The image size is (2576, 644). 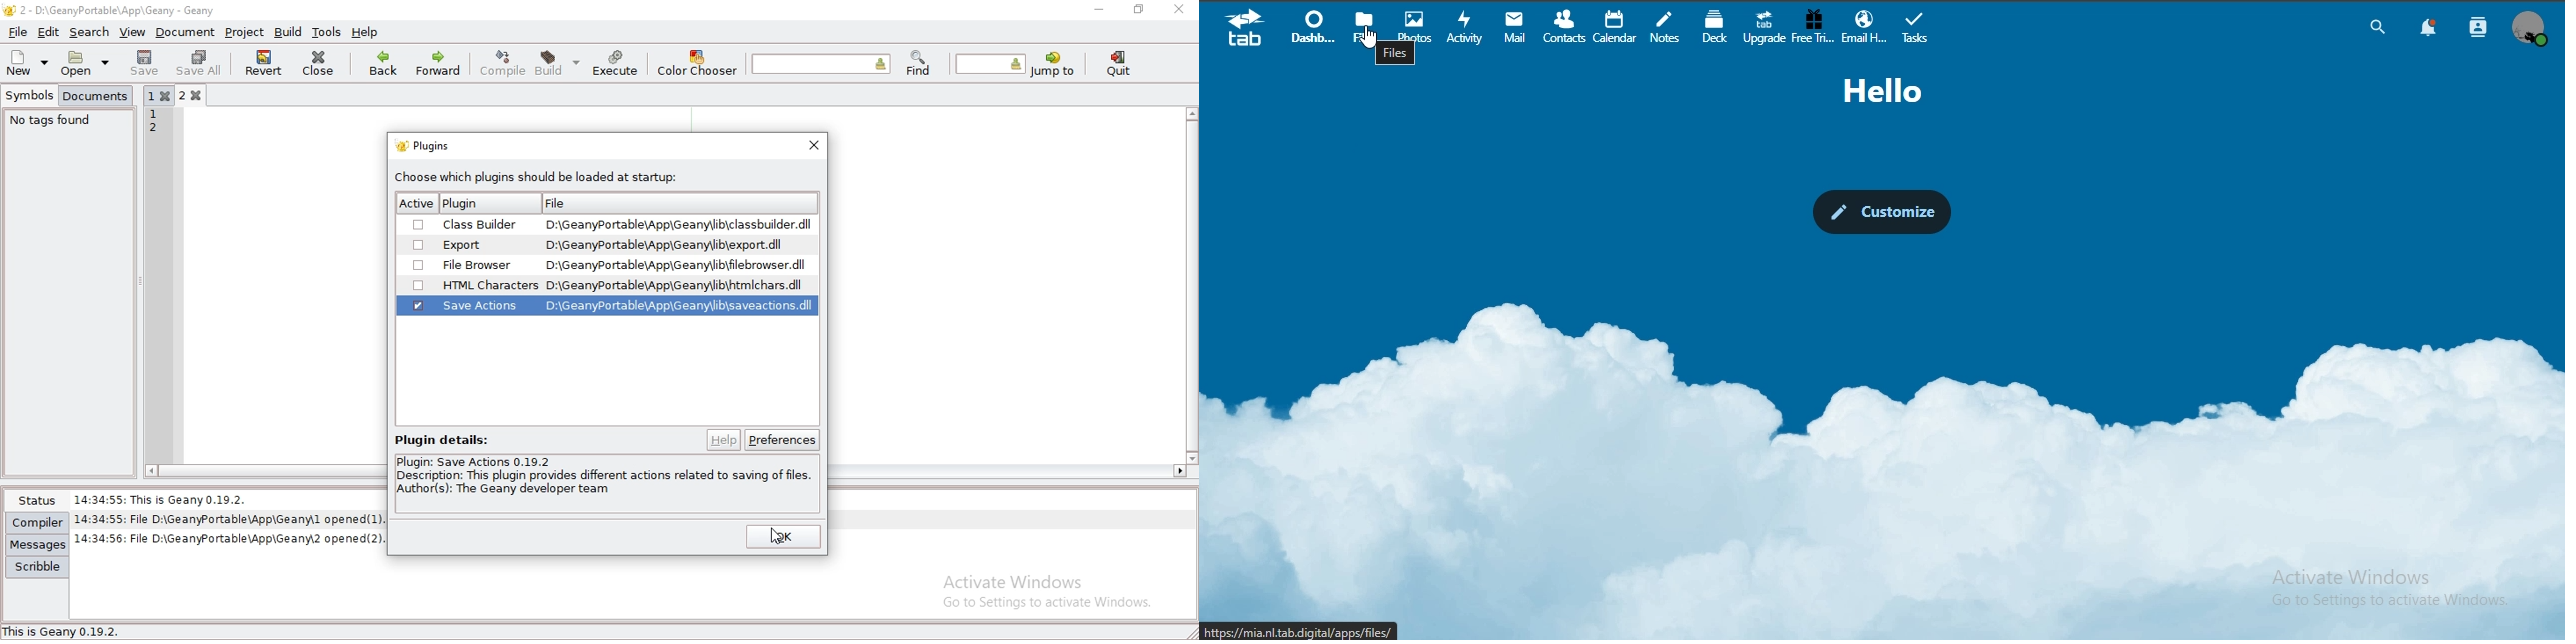 What do you see at coordinates (1765, 26) in the screenshot?
I see `upgrade` at bounding box center [1765, 26].